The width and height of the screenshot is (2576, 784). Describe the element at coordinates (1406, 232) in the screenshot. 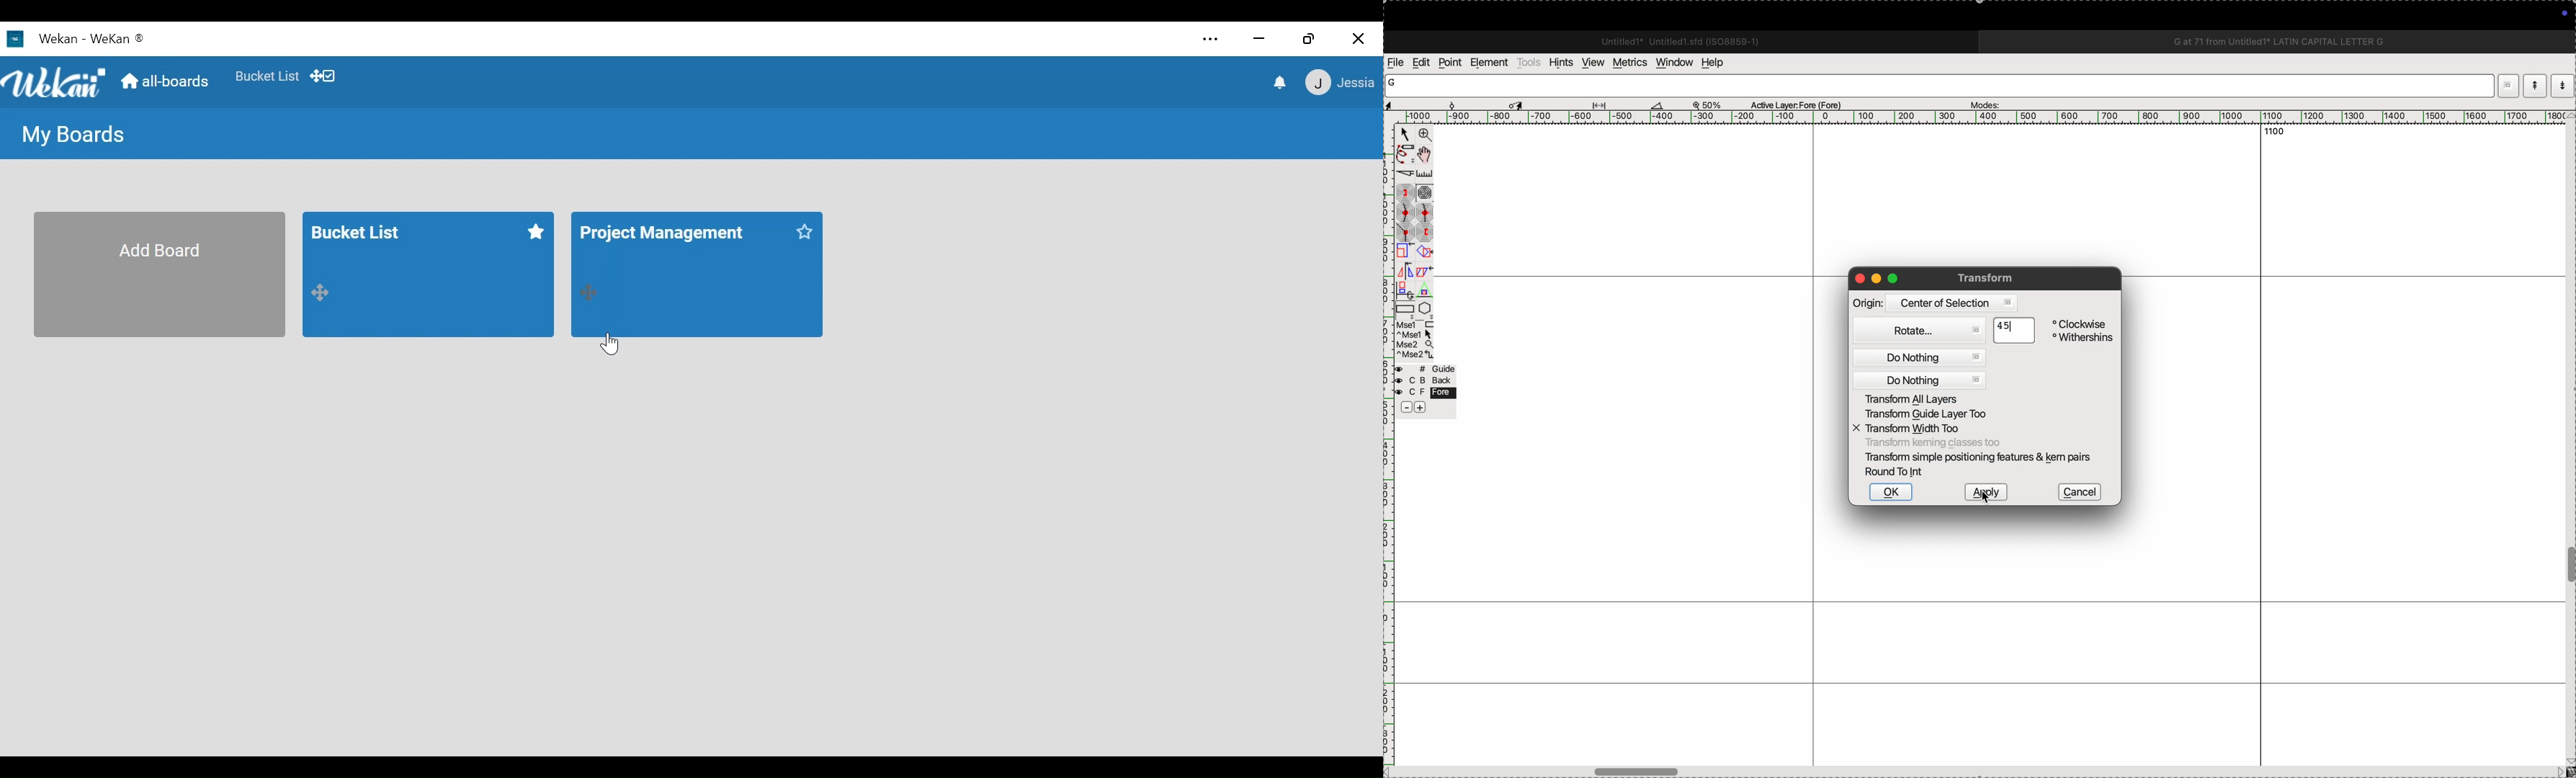

I see `corner` at that location.